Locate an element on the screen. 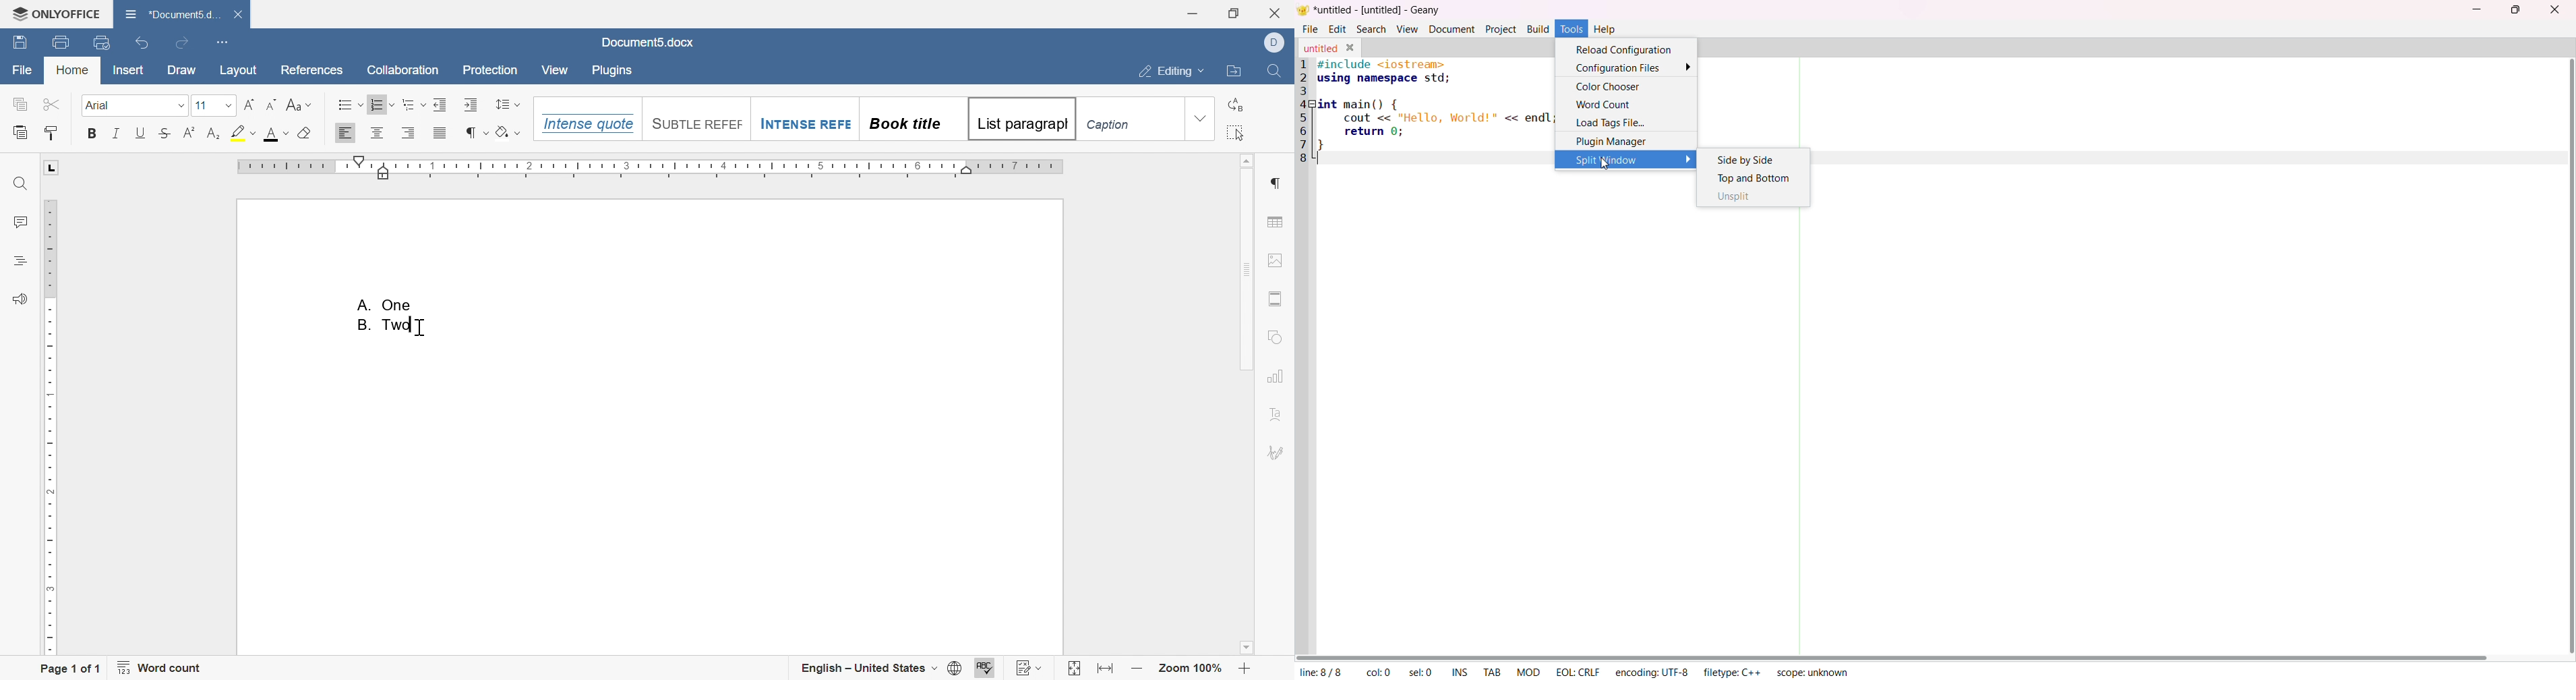 This screenshot has height=700, width=2576. Caption  is located at coordinates (1112, 126).